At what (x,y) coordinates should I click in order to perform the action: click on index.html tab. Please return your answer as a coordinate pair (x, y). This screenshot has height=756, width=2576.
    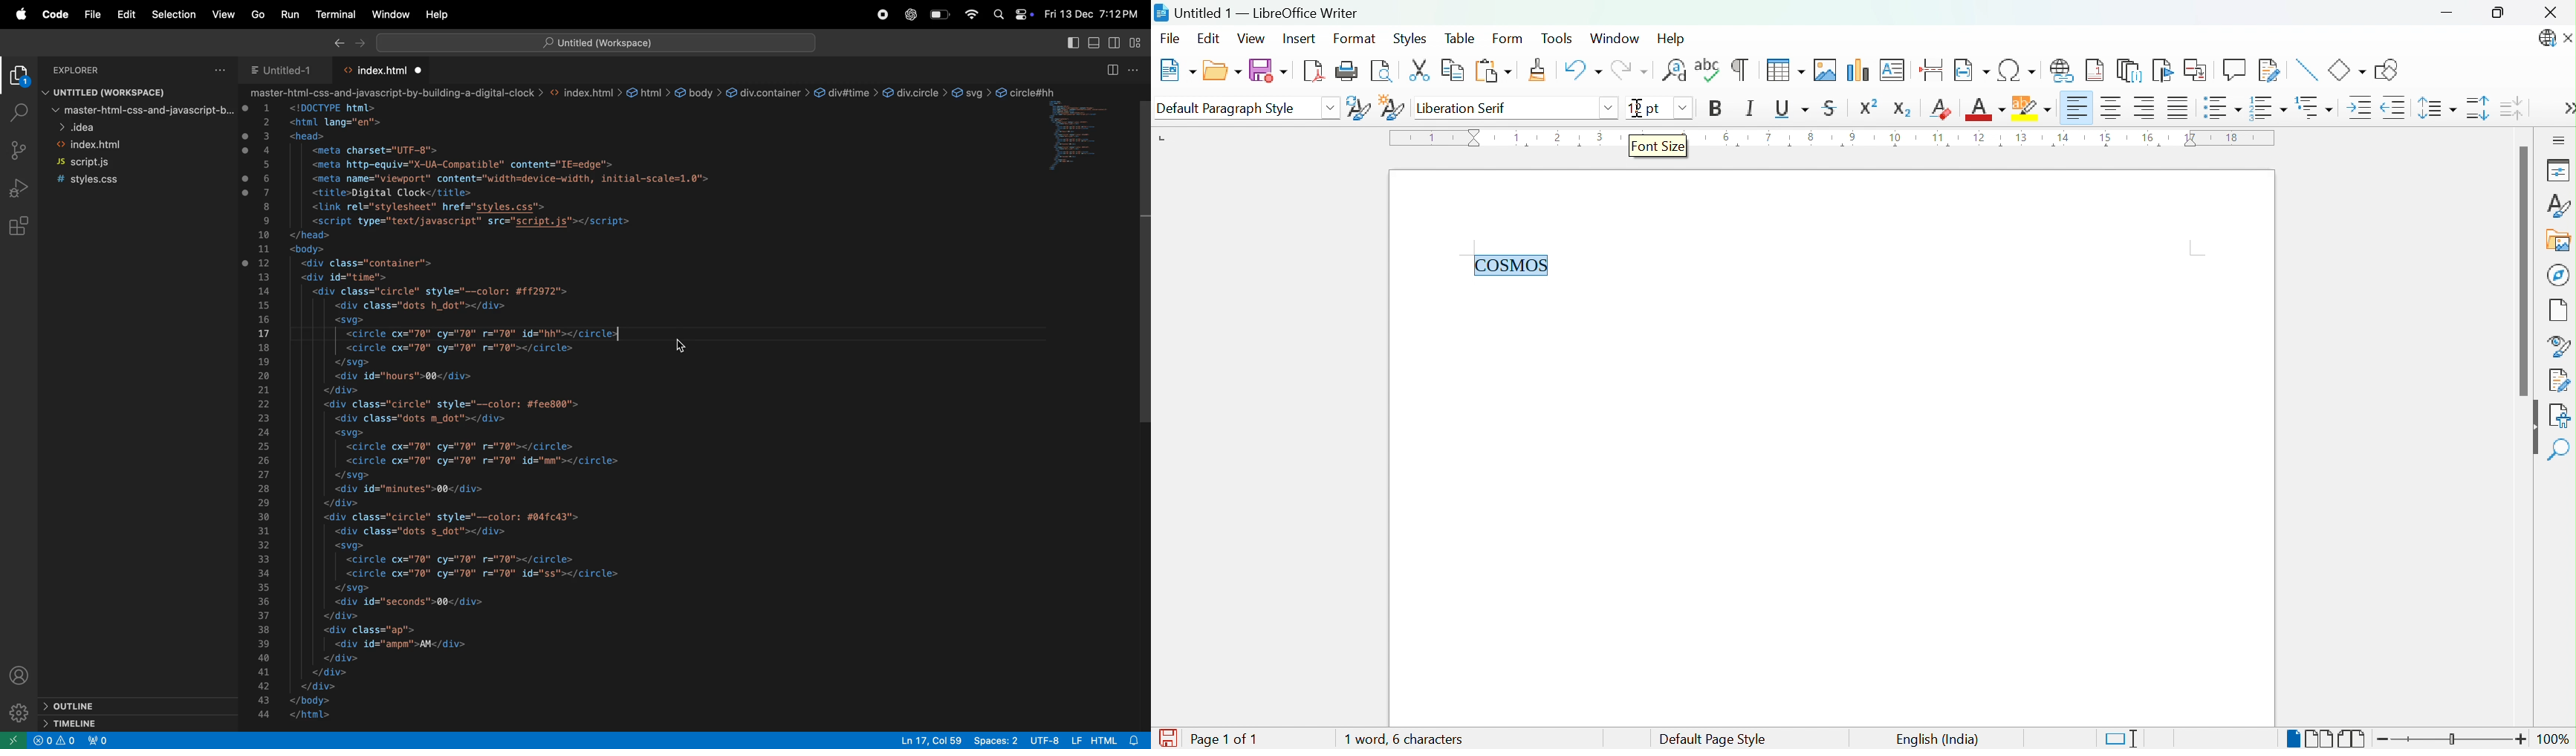
    Looking at the image, I should click on (386, 70).